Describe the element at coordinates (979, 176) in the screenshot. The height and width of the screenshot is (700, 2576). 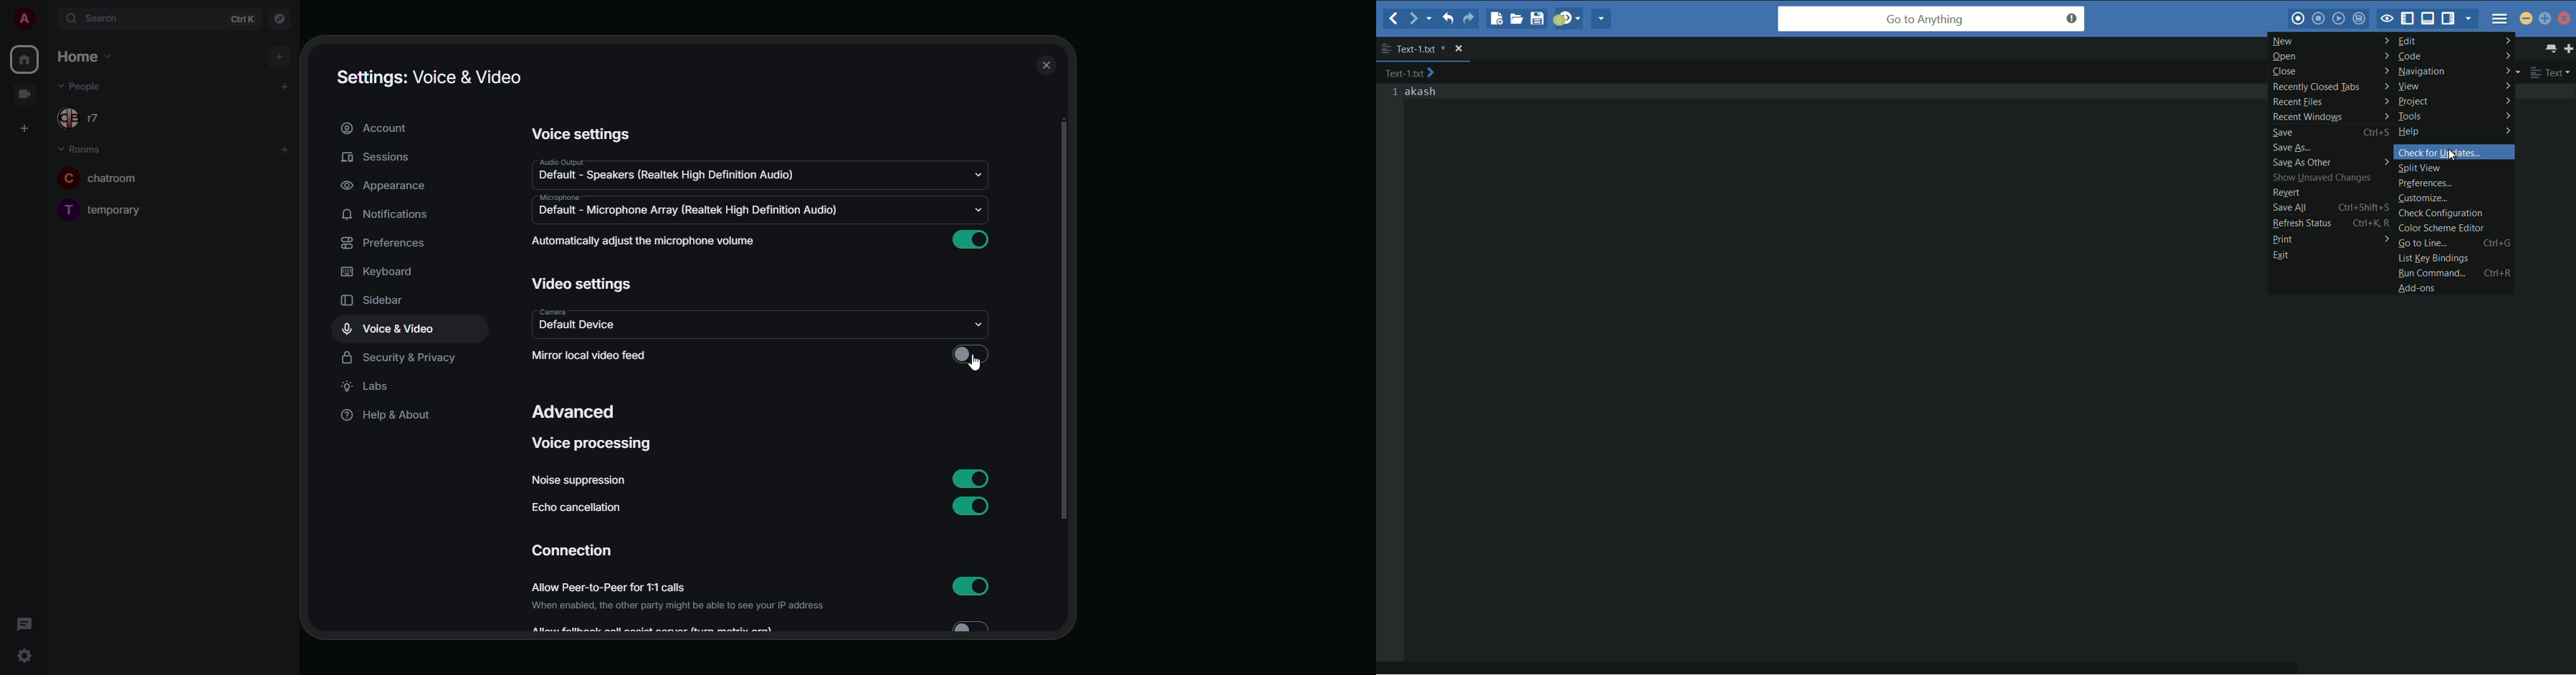
I see `drop down` at that location.